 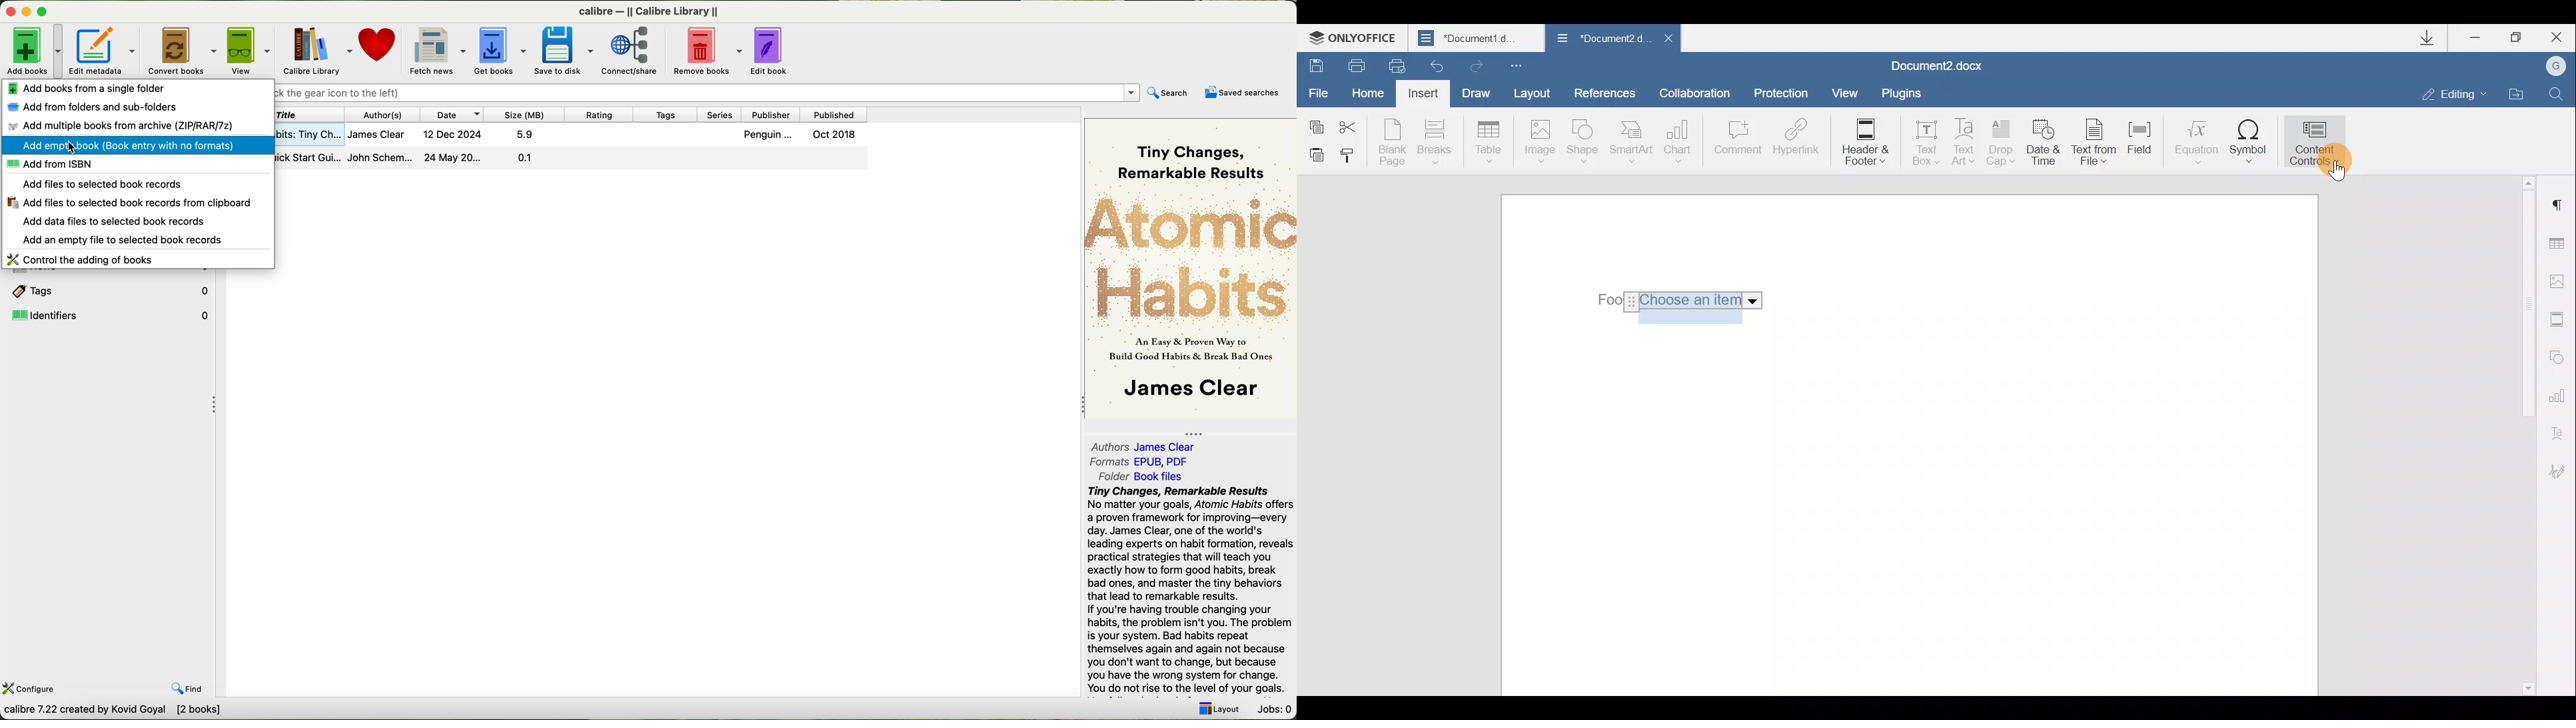 I want to click on Text Art, so click(x=1965, y=143).